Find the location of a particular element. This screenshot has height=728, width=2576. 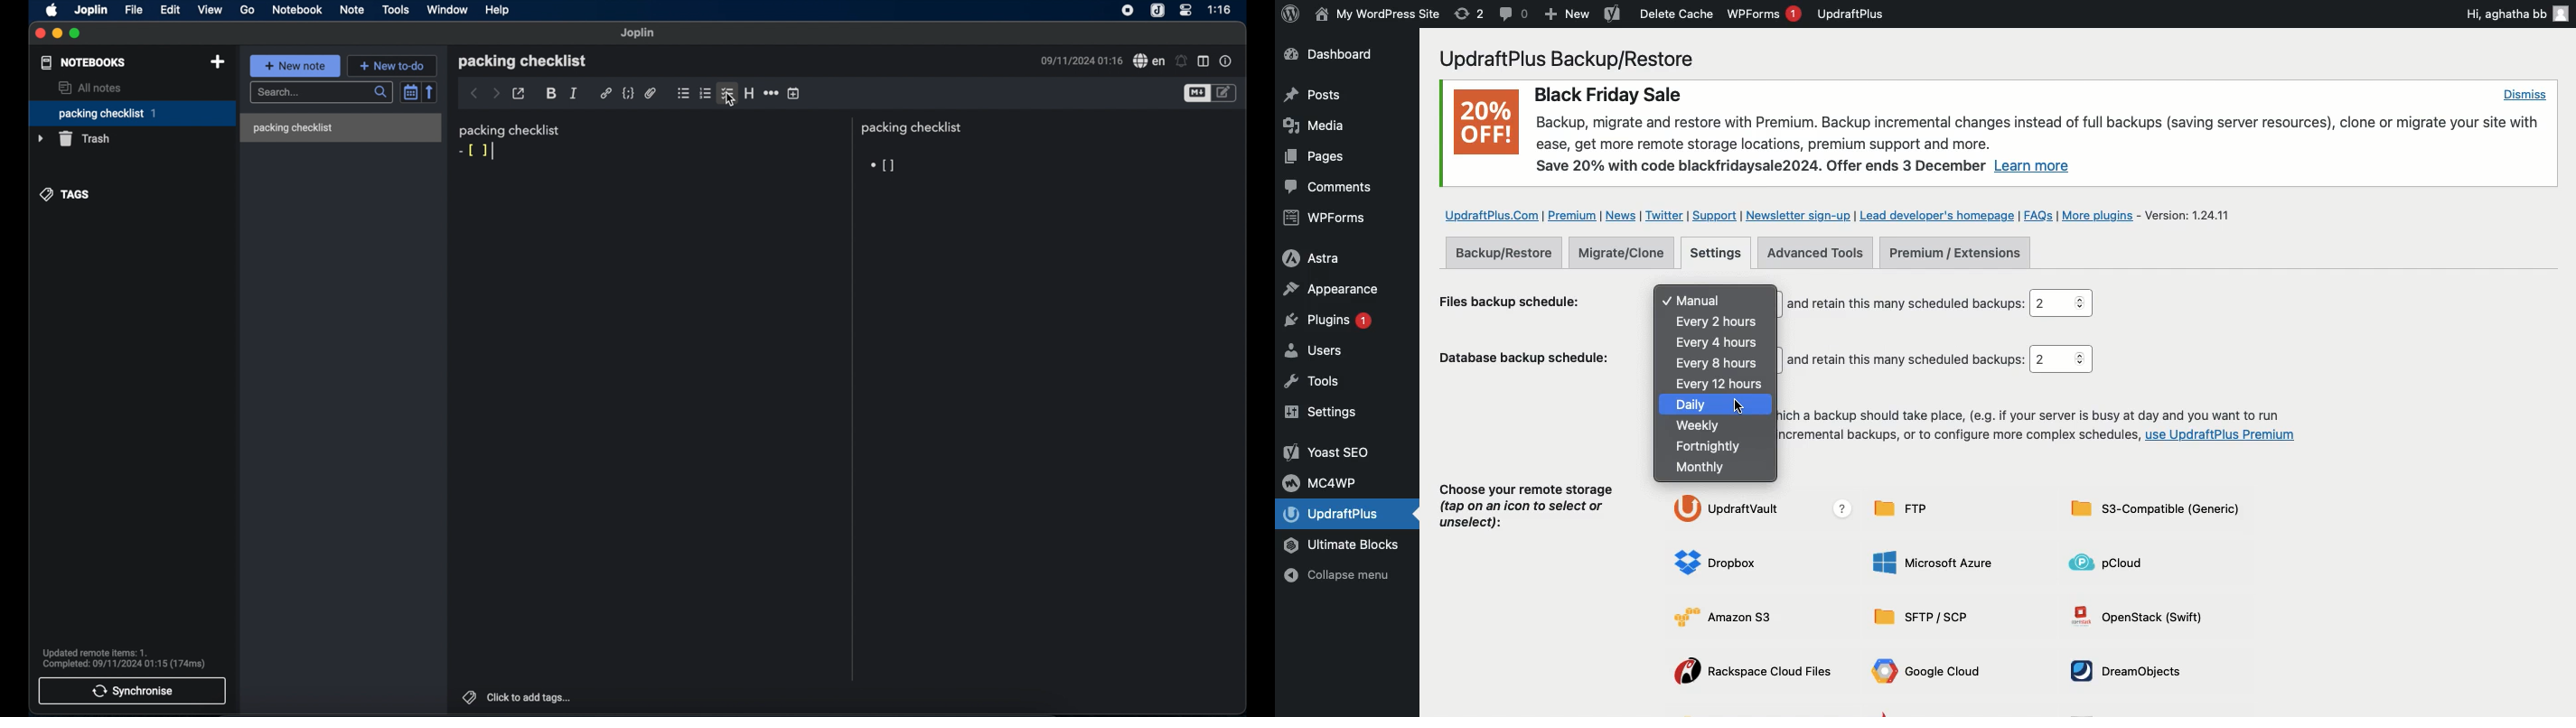

spell check is located at coordinates (1149, 61).